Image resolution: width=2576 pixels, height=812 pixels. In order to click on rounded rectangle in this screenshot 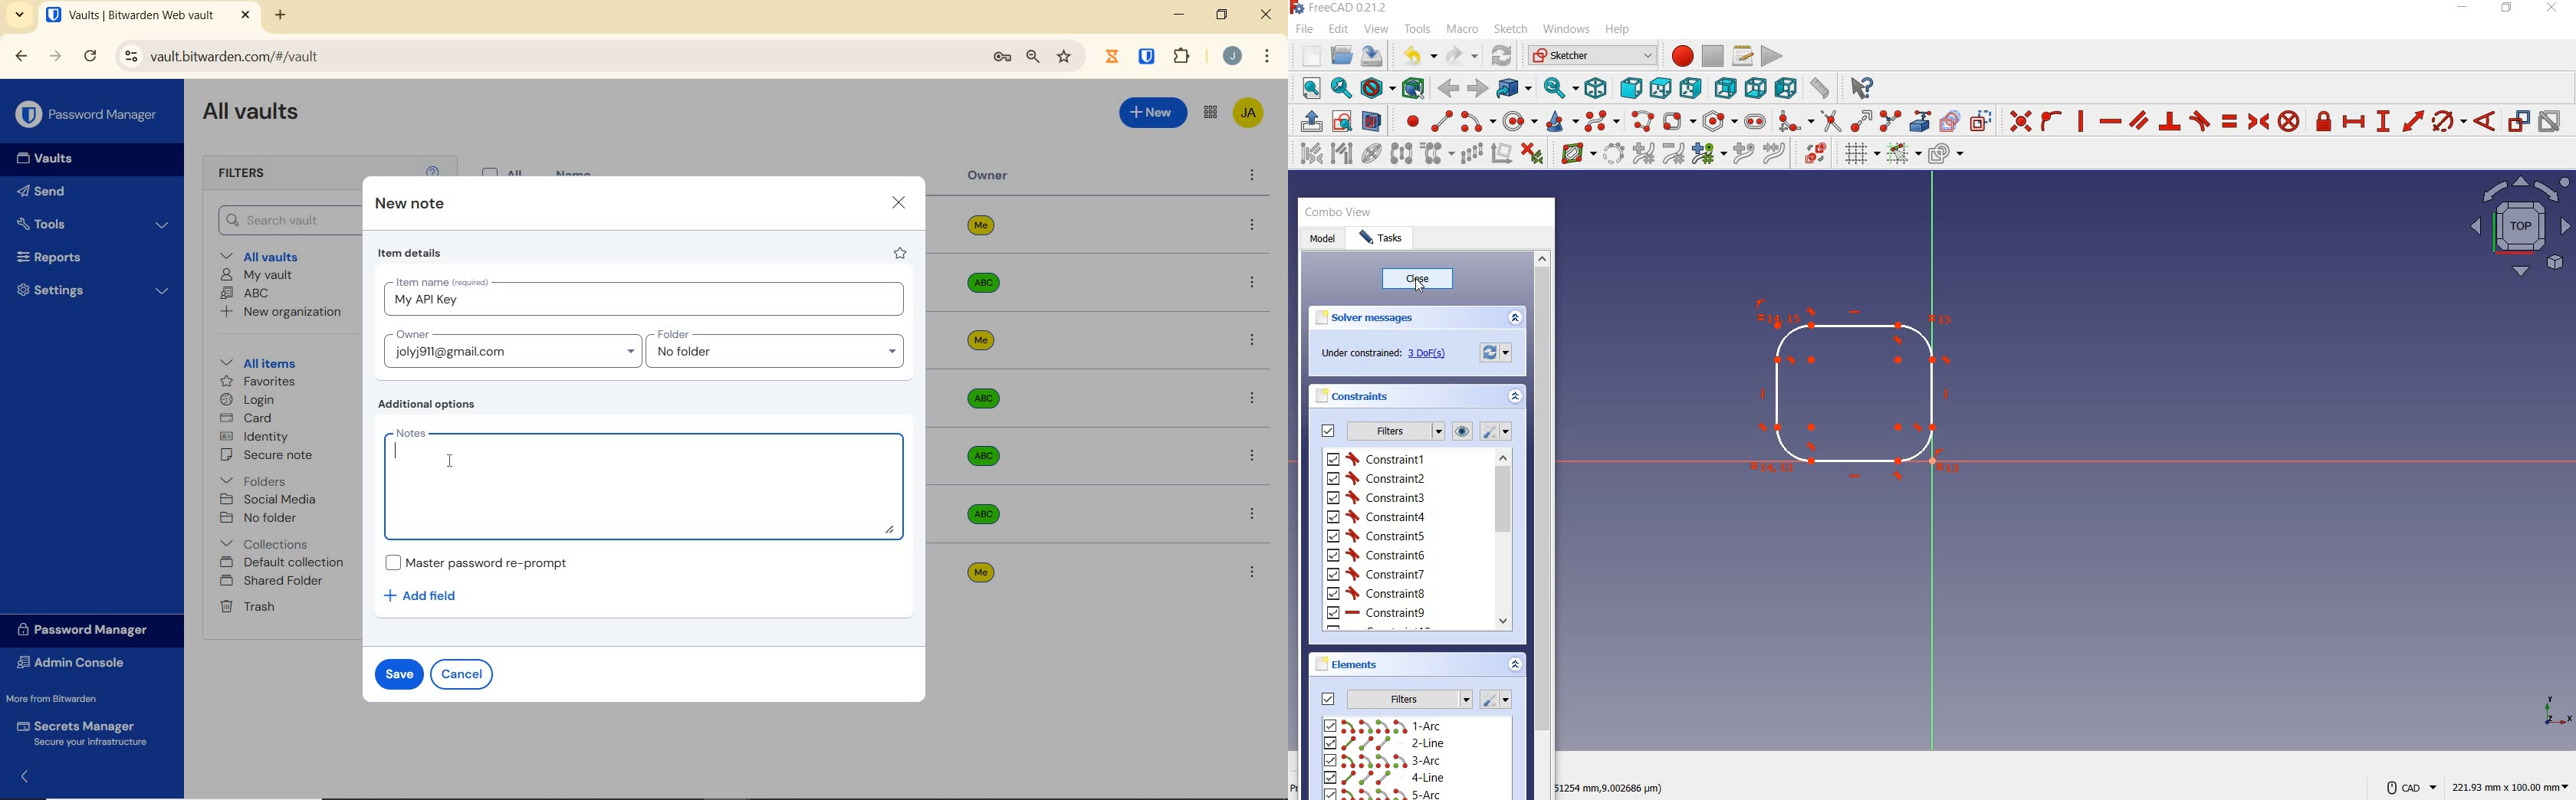, I will do `click(1679, 120)`.